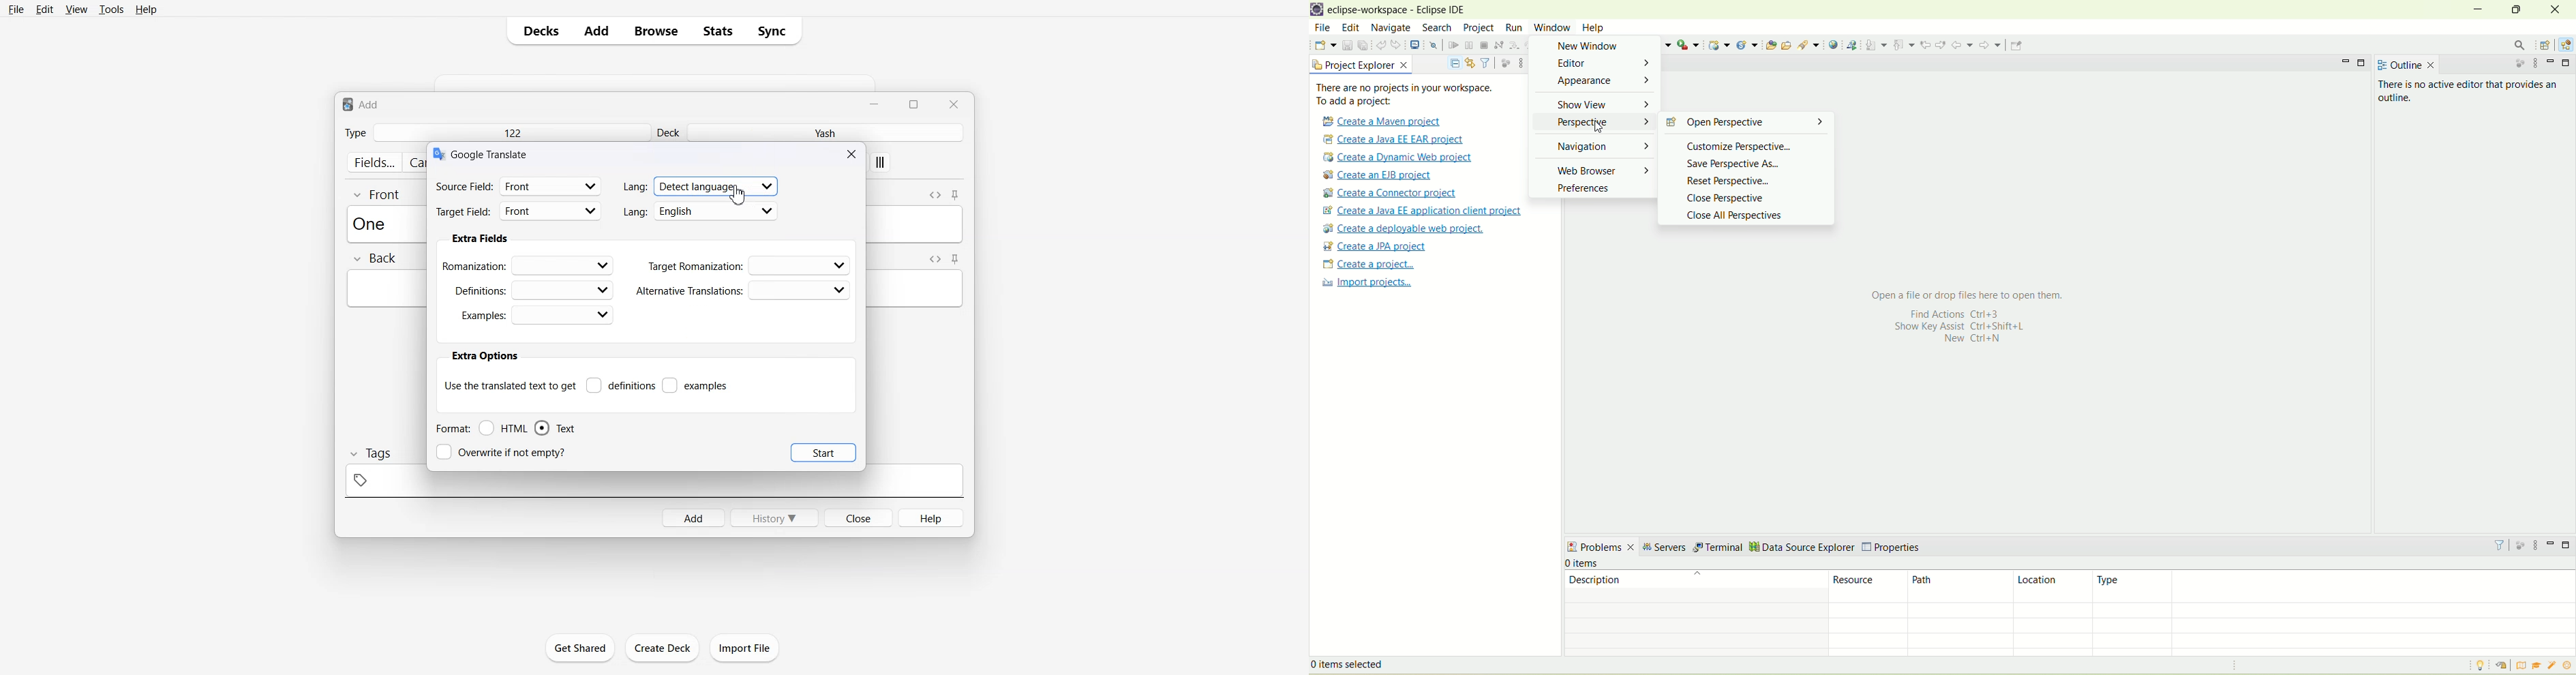  Describe the element at coordinates (620, 385) in the screenshot. I see `Definitions` at that location.